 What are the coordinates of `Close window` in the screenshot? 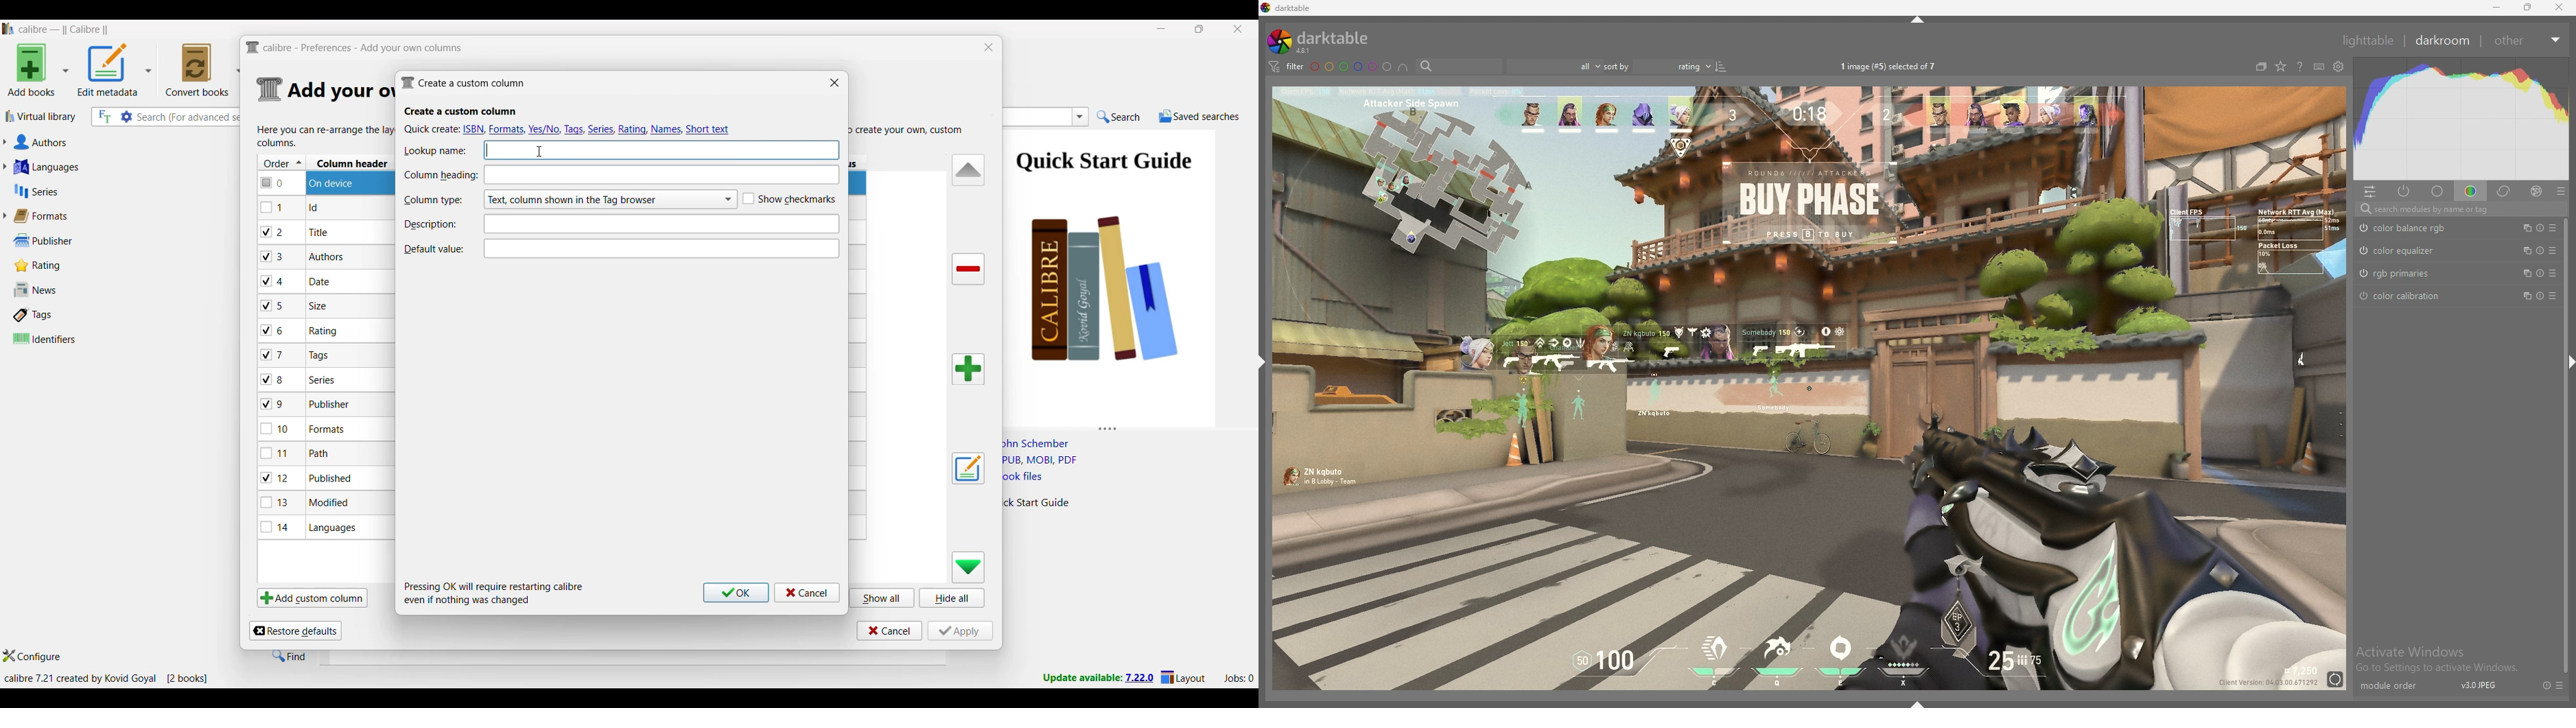 It's located at (989, 47).